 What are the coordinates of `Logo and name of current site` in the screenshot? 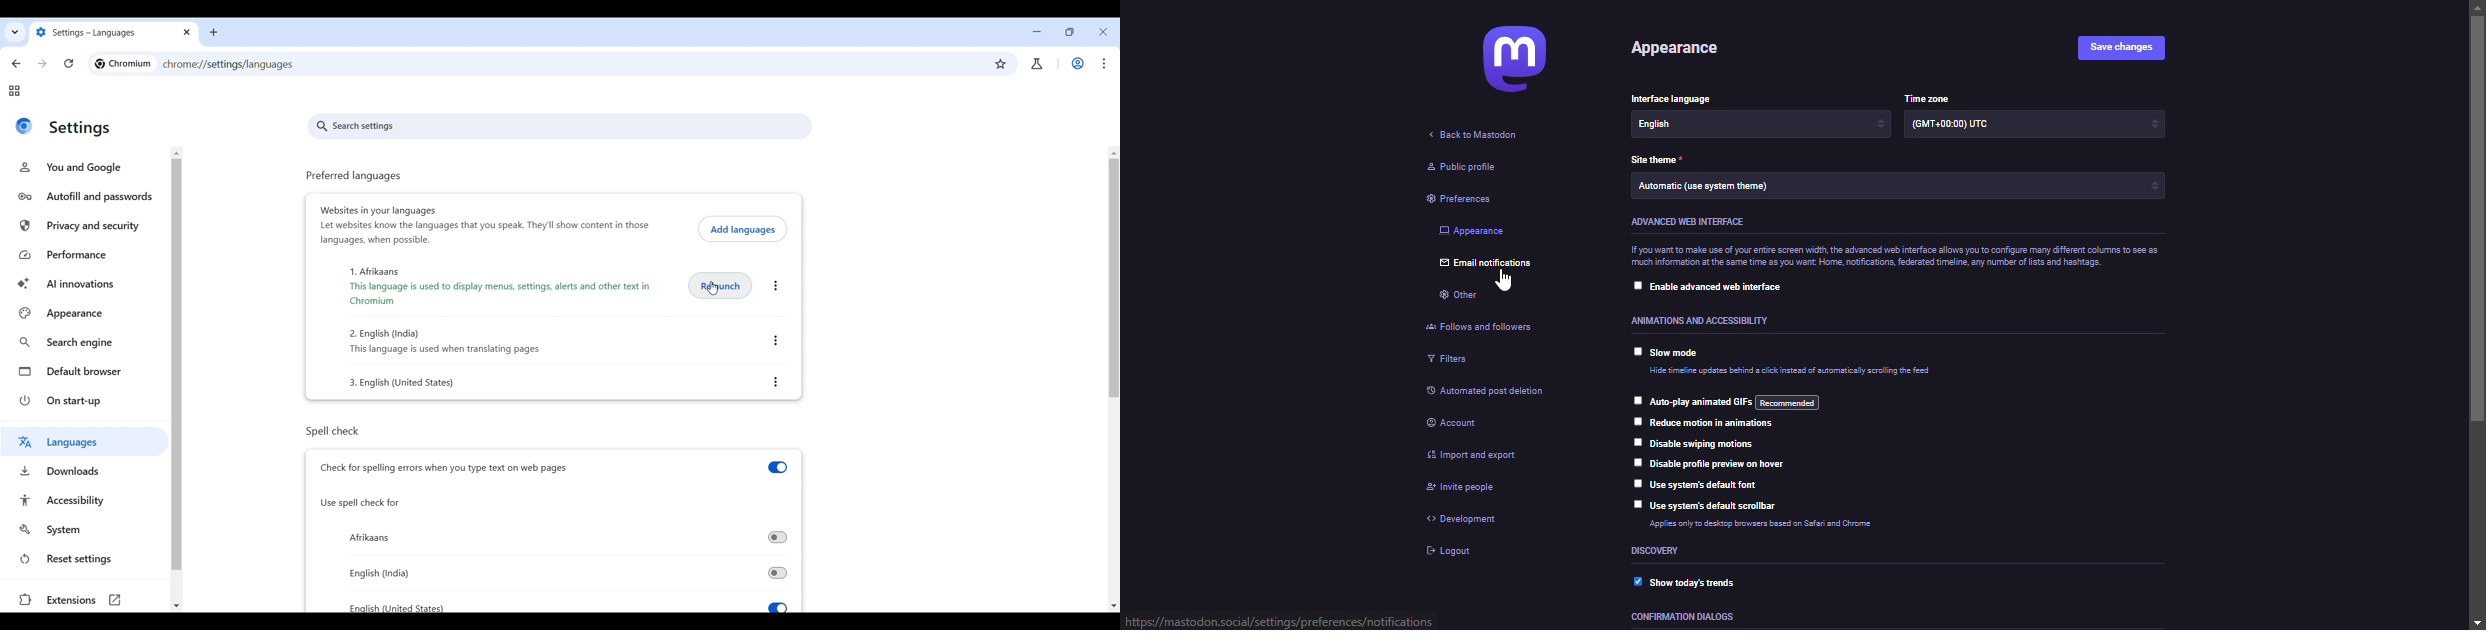 It's located at (123, 64).